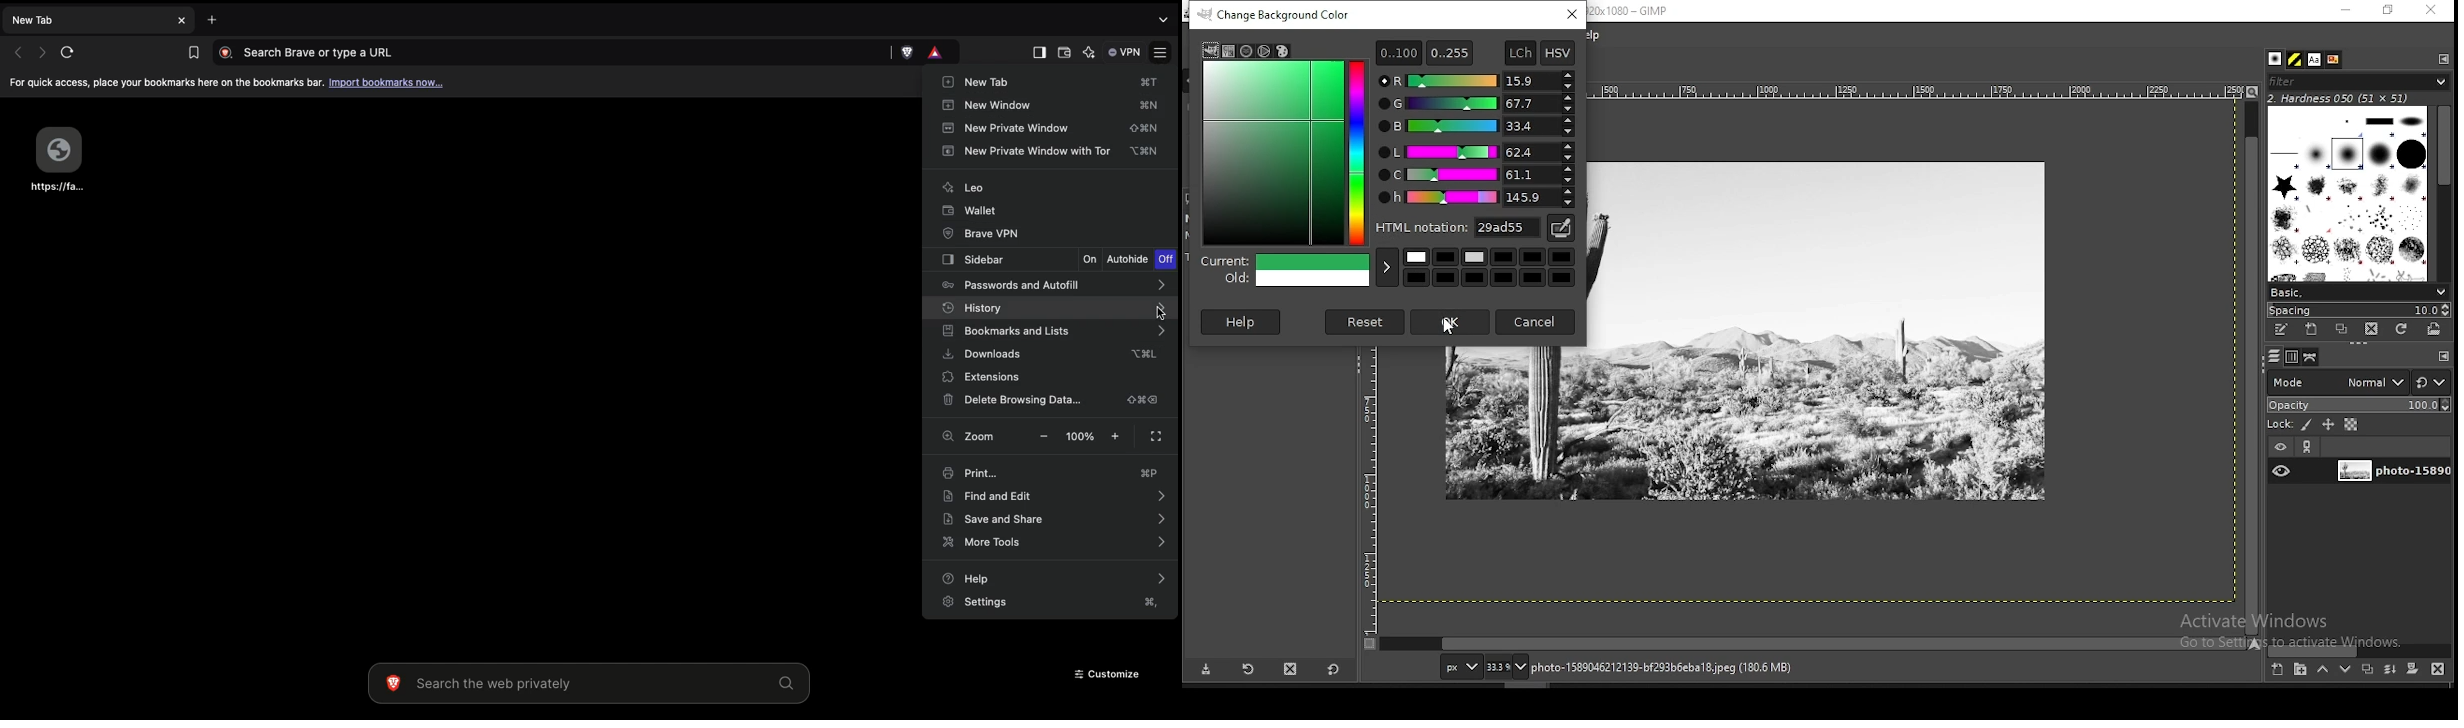 The image size is (2464, 728). What do you see at coordinates (2345, 669) in the screenshot?
I see `move layer one step down` at bounding box center [2345, 669].